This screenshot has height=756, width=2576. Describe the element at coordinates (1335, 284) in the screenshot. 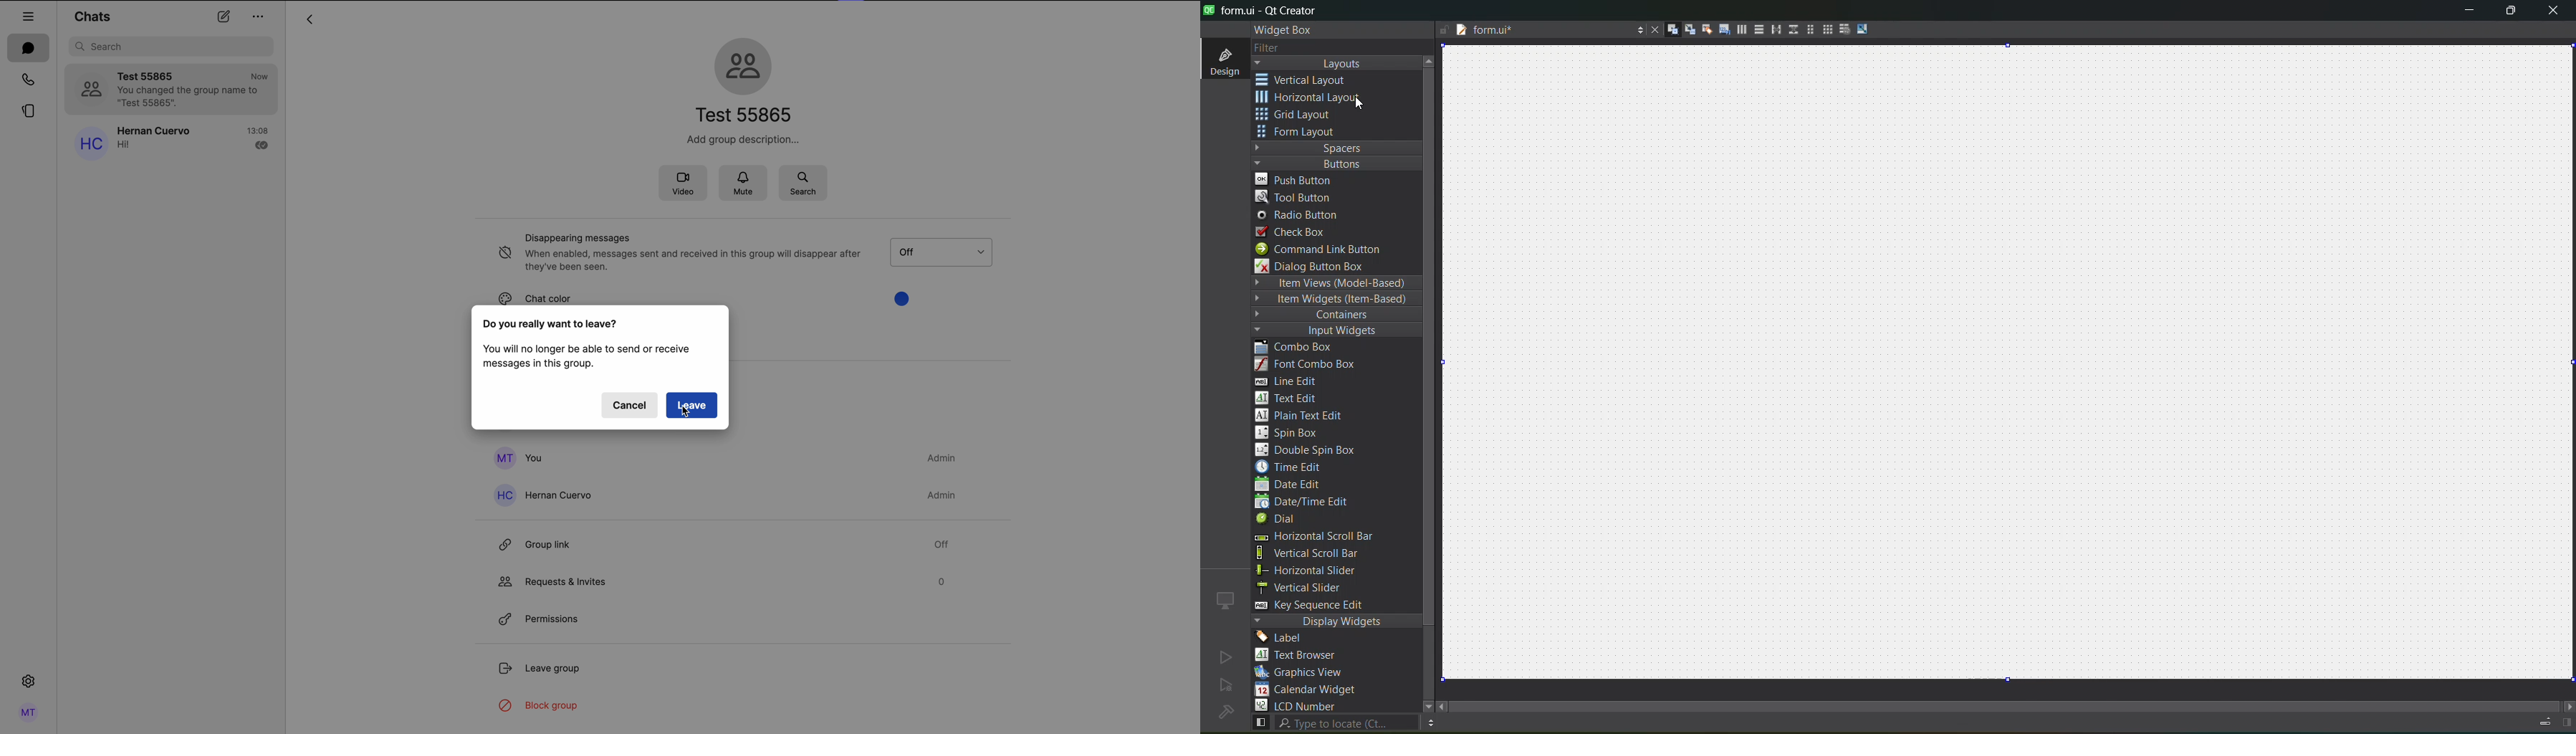

I see `item views` at that location.